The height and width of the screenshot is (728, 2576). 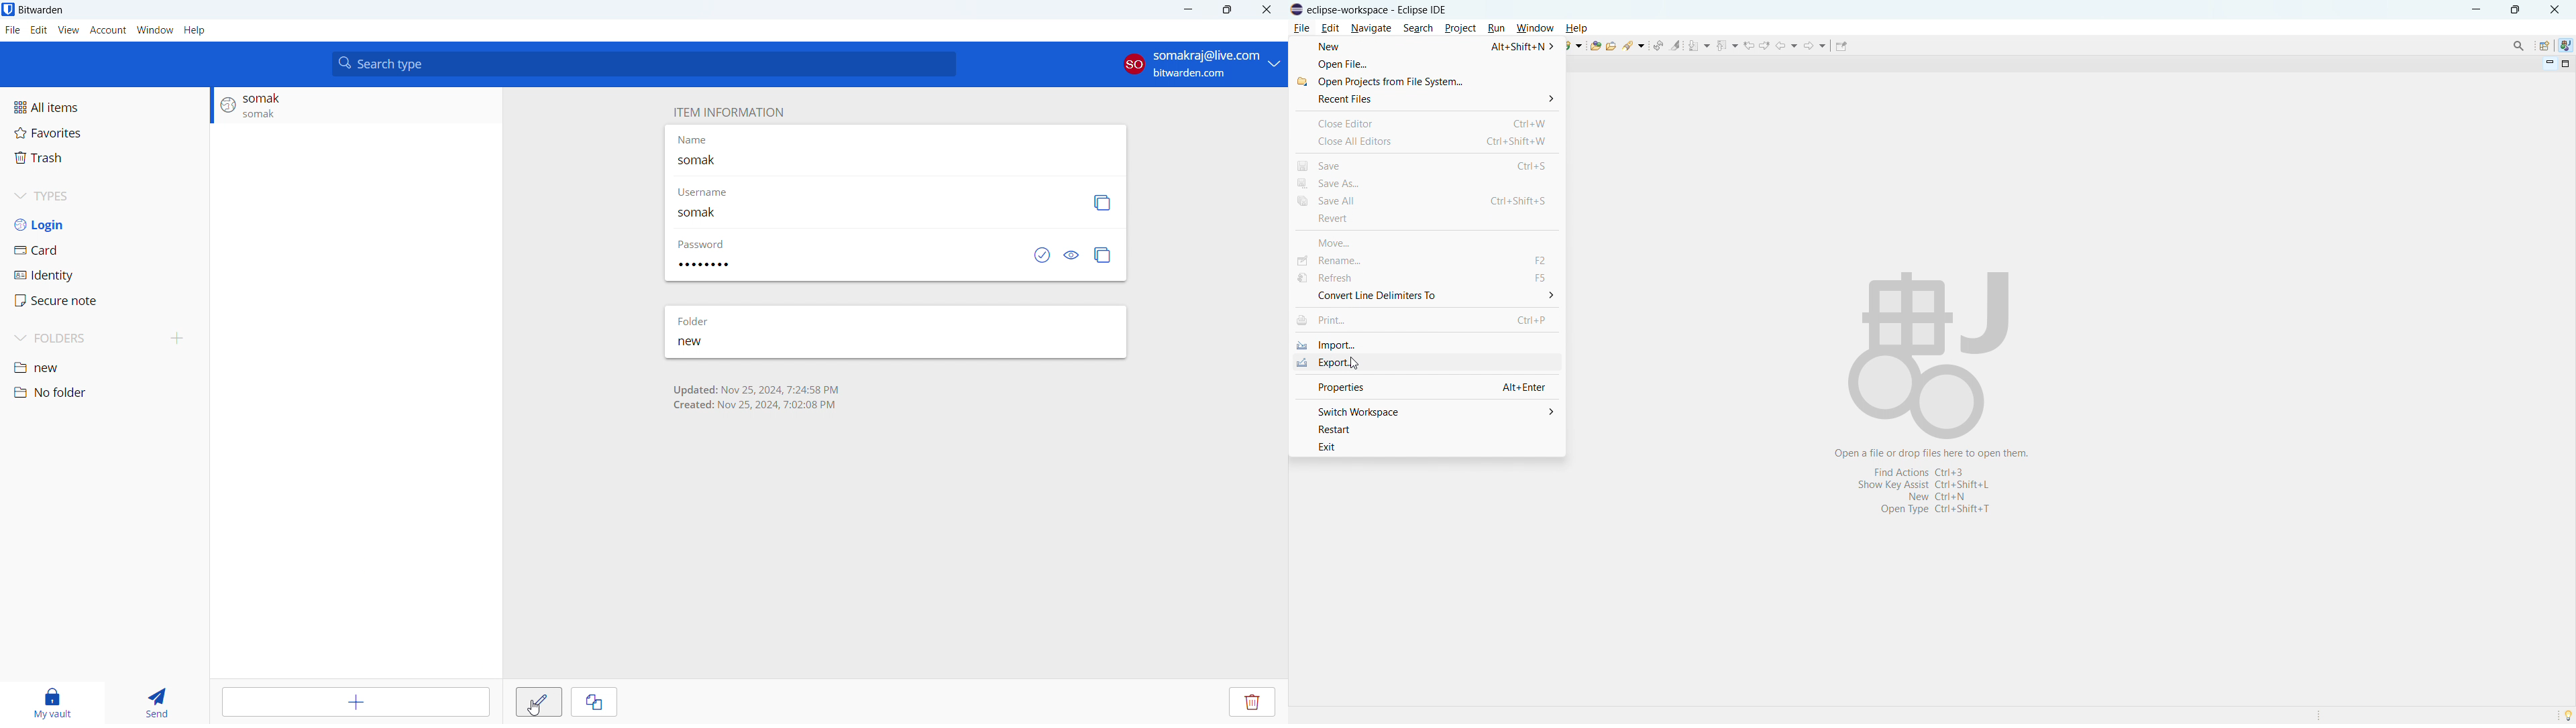 I want to click on cursor, so click(x=536, y=710).